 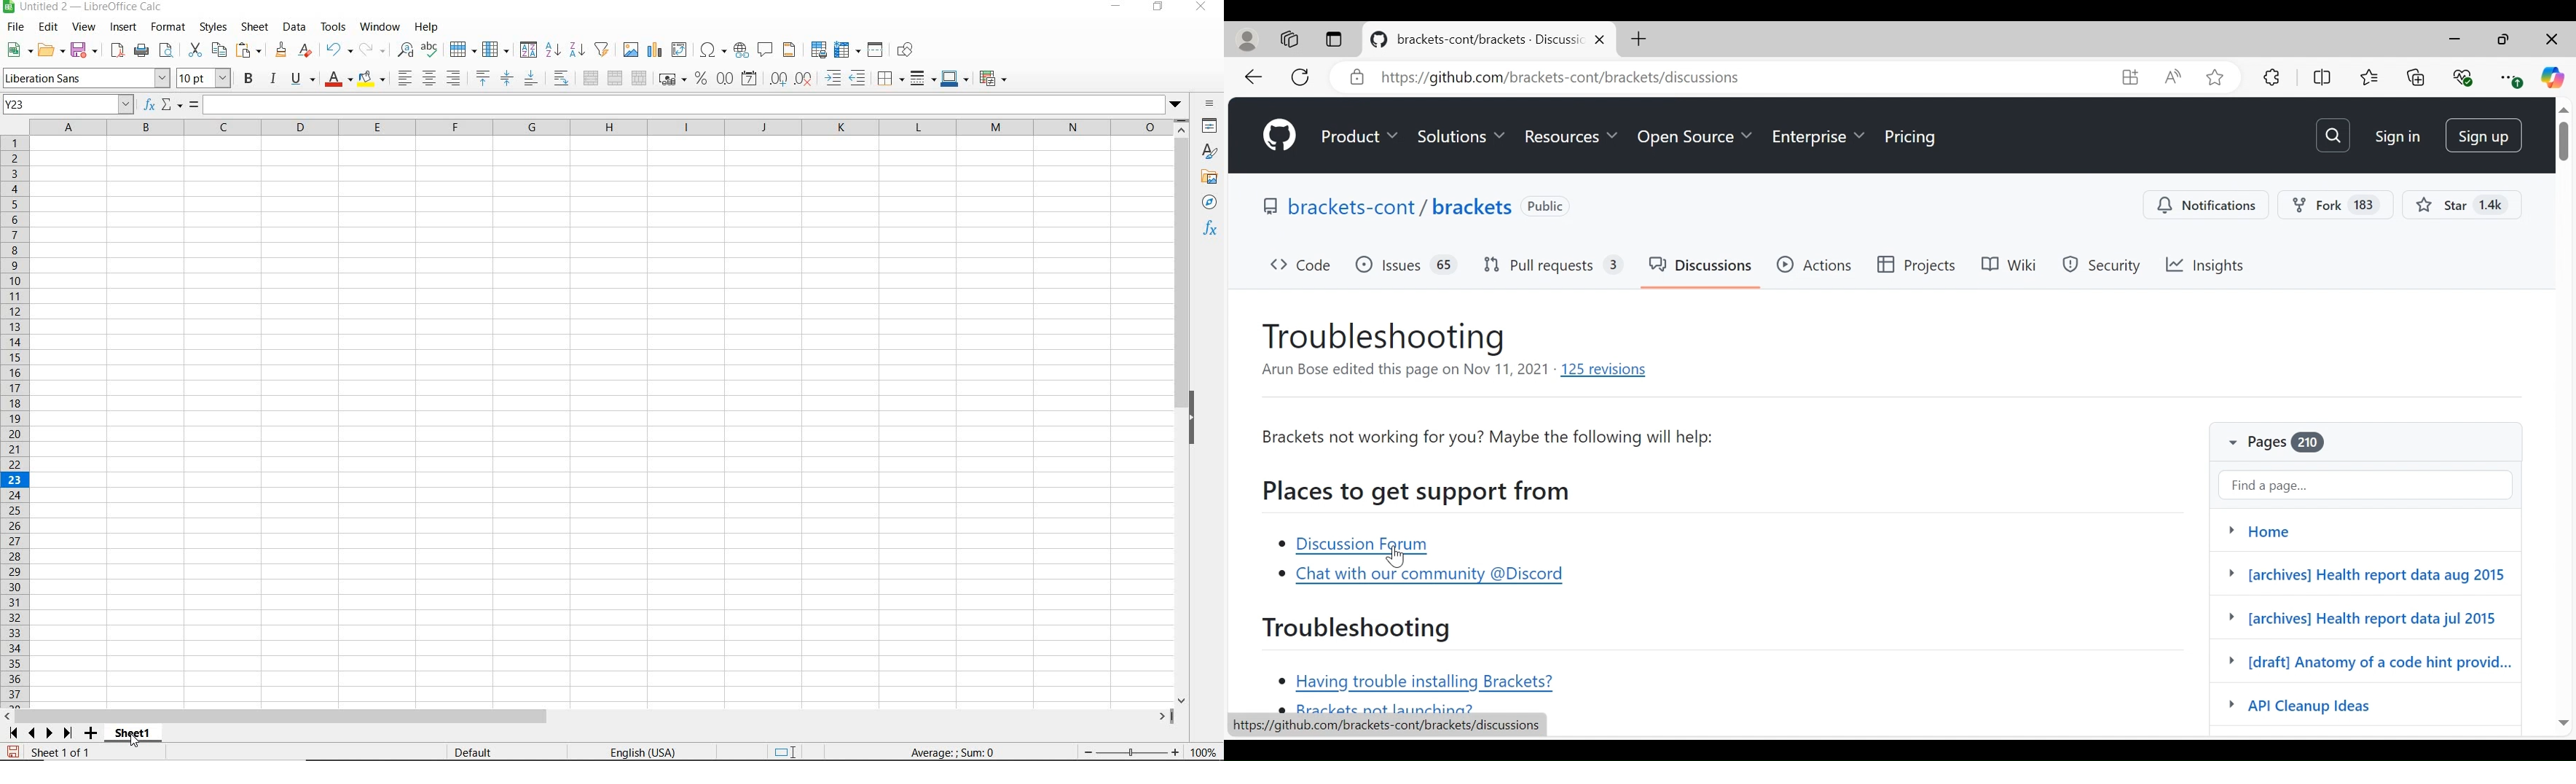 I want to click on Personal, so click(x=1248, y=40).